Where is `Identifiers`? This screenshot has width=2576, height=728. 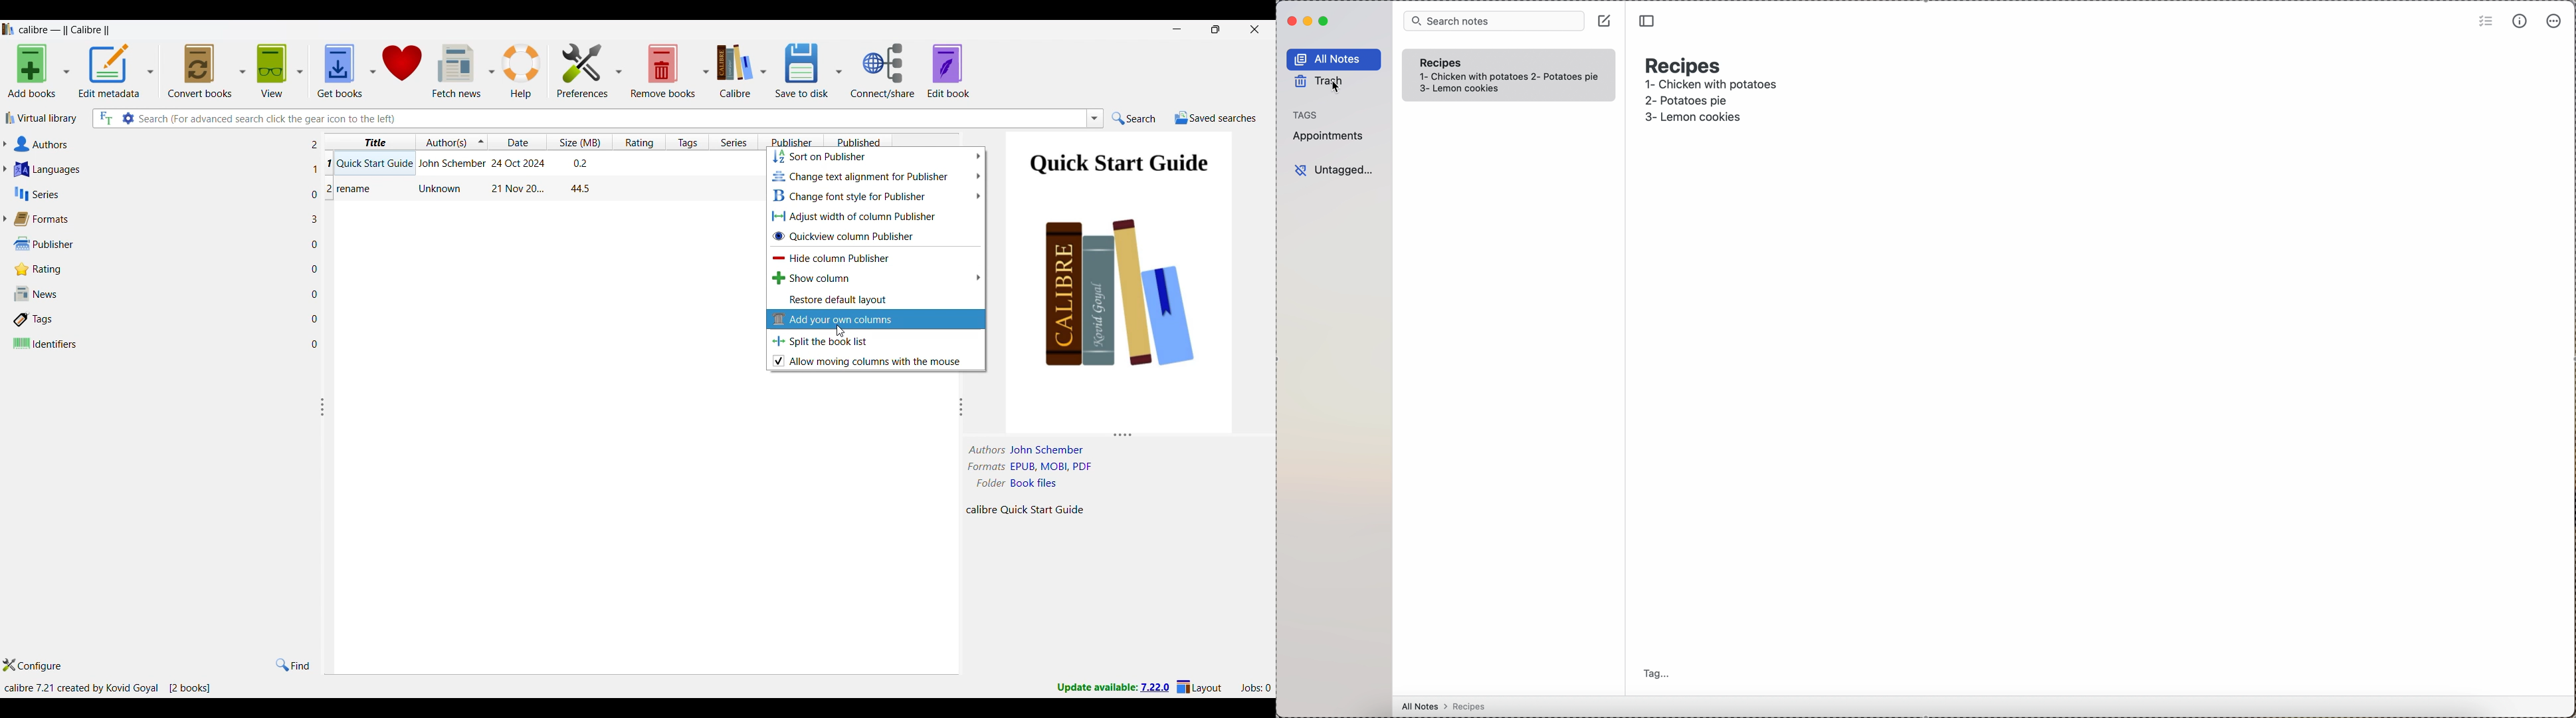 Identifiers is located at coordinates (157, 343).